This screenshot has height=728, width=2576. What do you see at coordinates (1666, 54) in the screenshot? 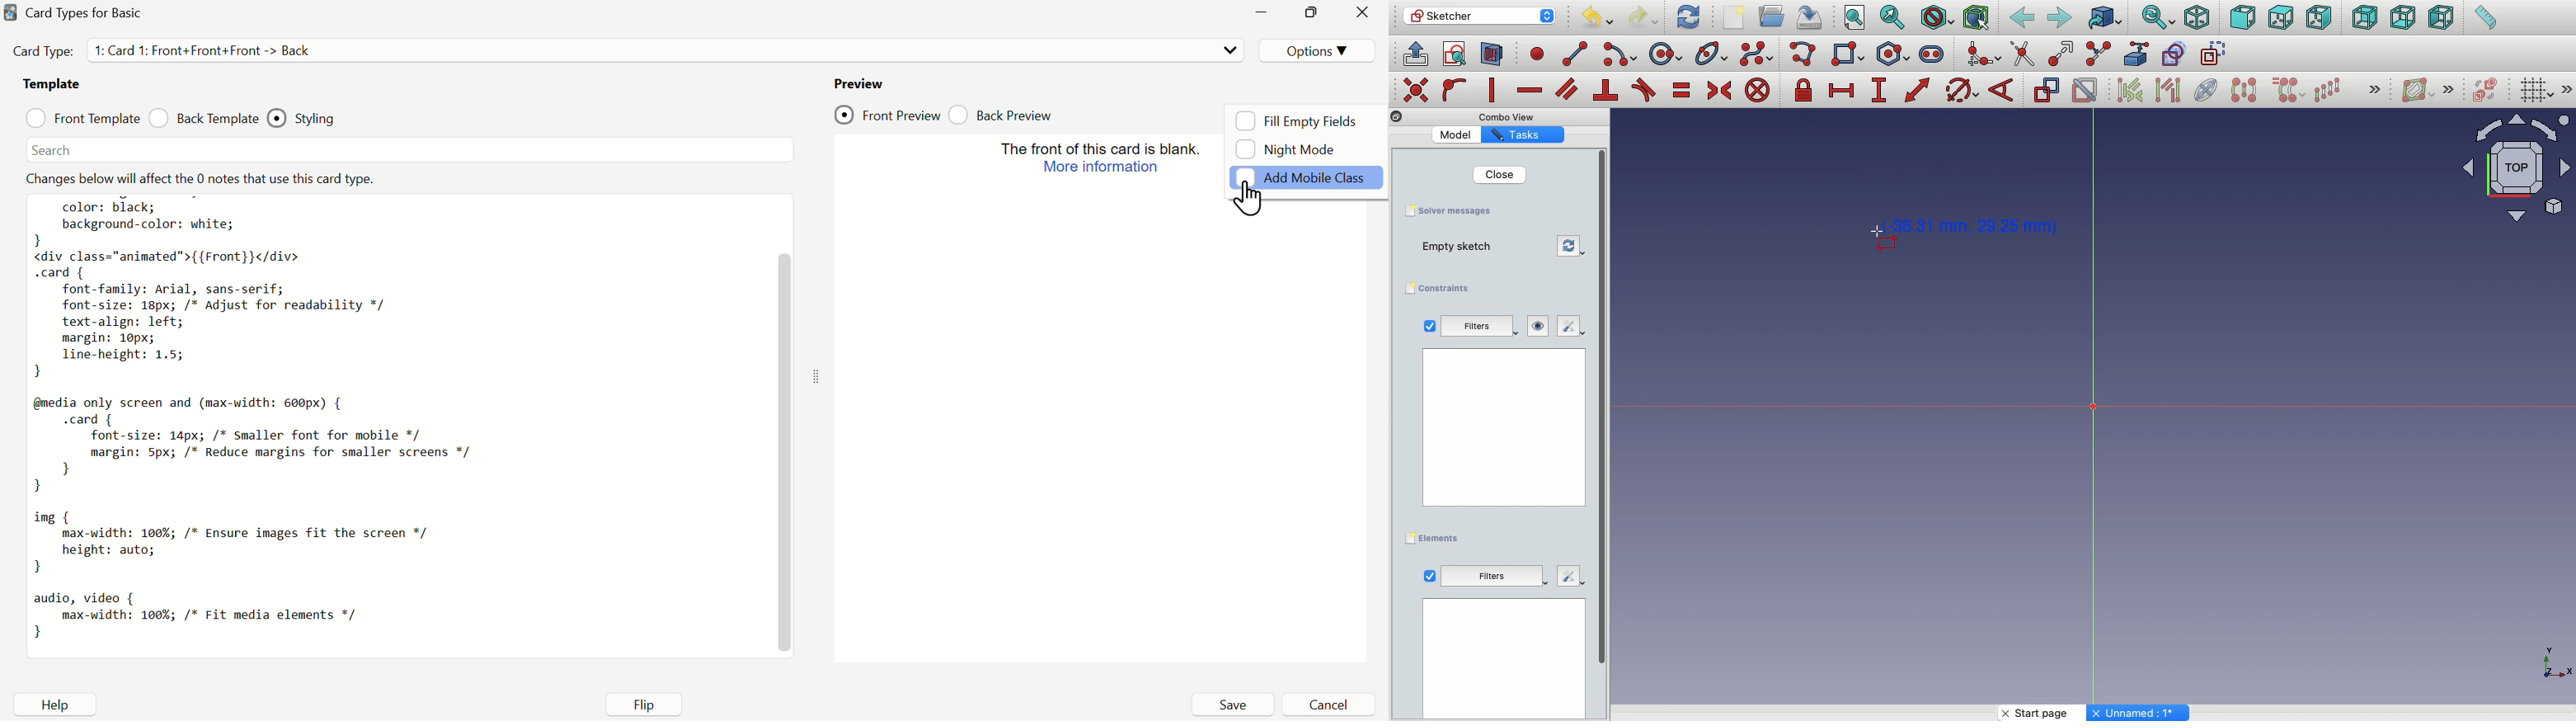
I see `circle` at bounding box center [1666, 54].